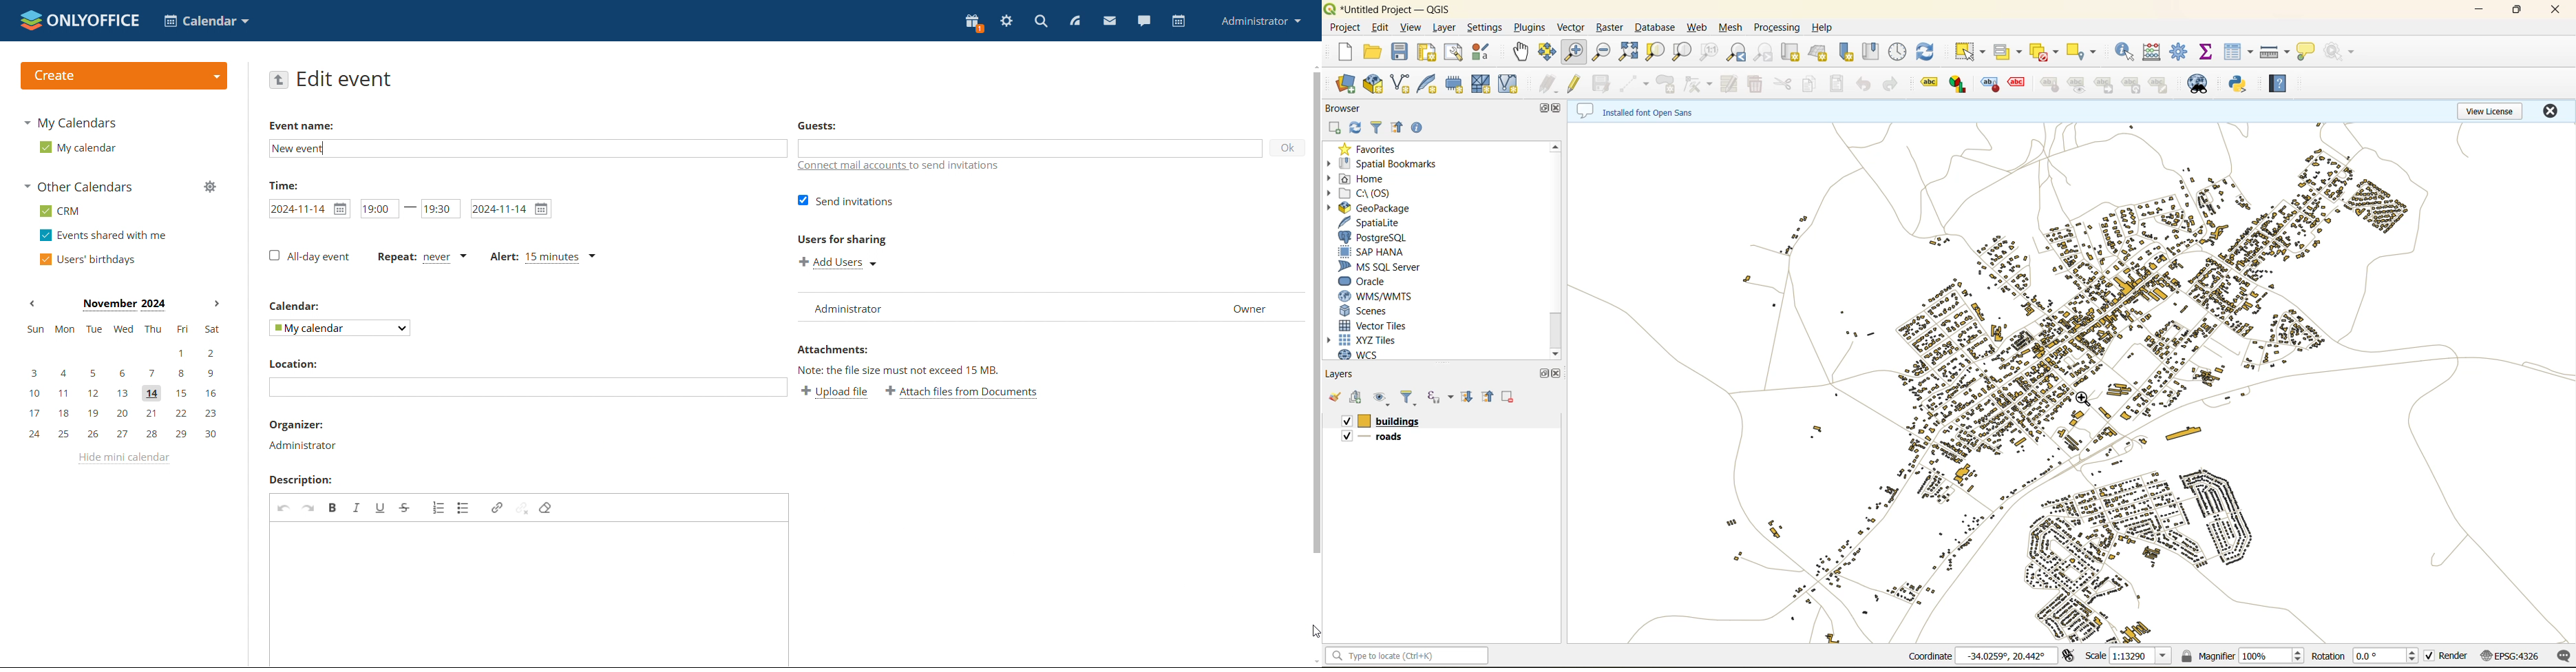 This screenshot has width=2576, height=672. Describe the element at coordinates (524, 147) in the screenshot. I see `edit event name` at that location.